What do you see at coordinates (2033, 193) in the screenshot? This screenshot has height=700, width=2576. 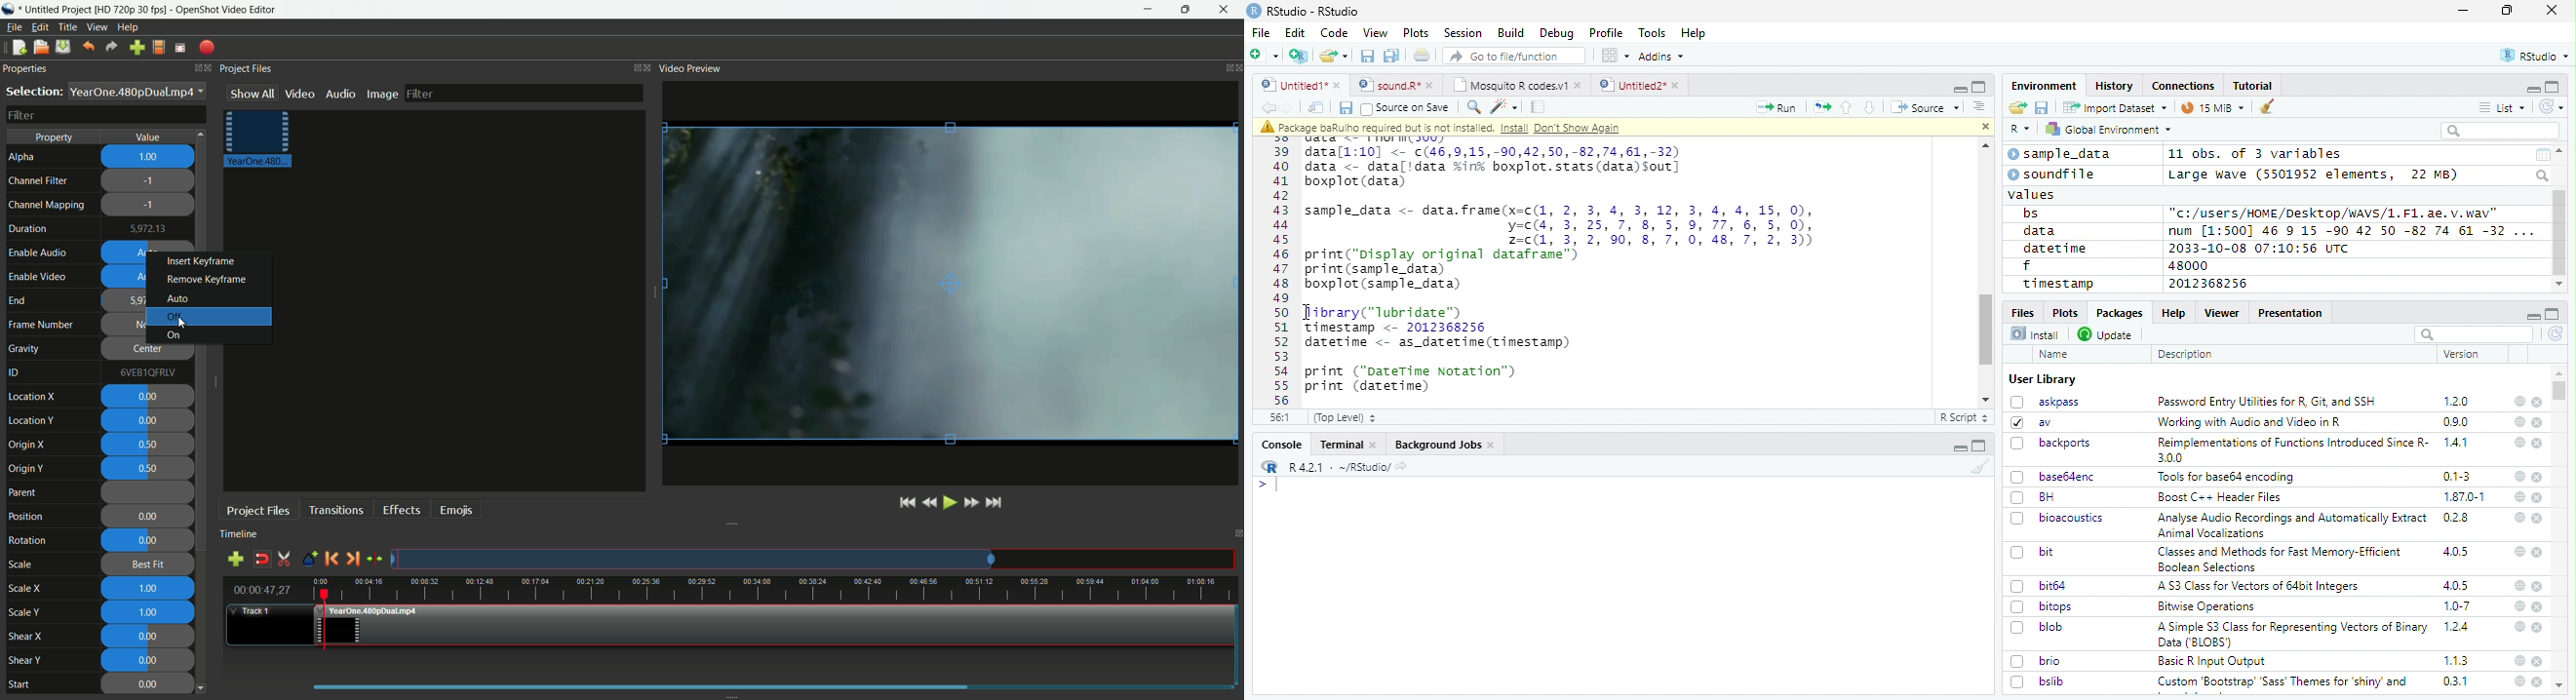 I see `values` at bounding box center [2033, 193].